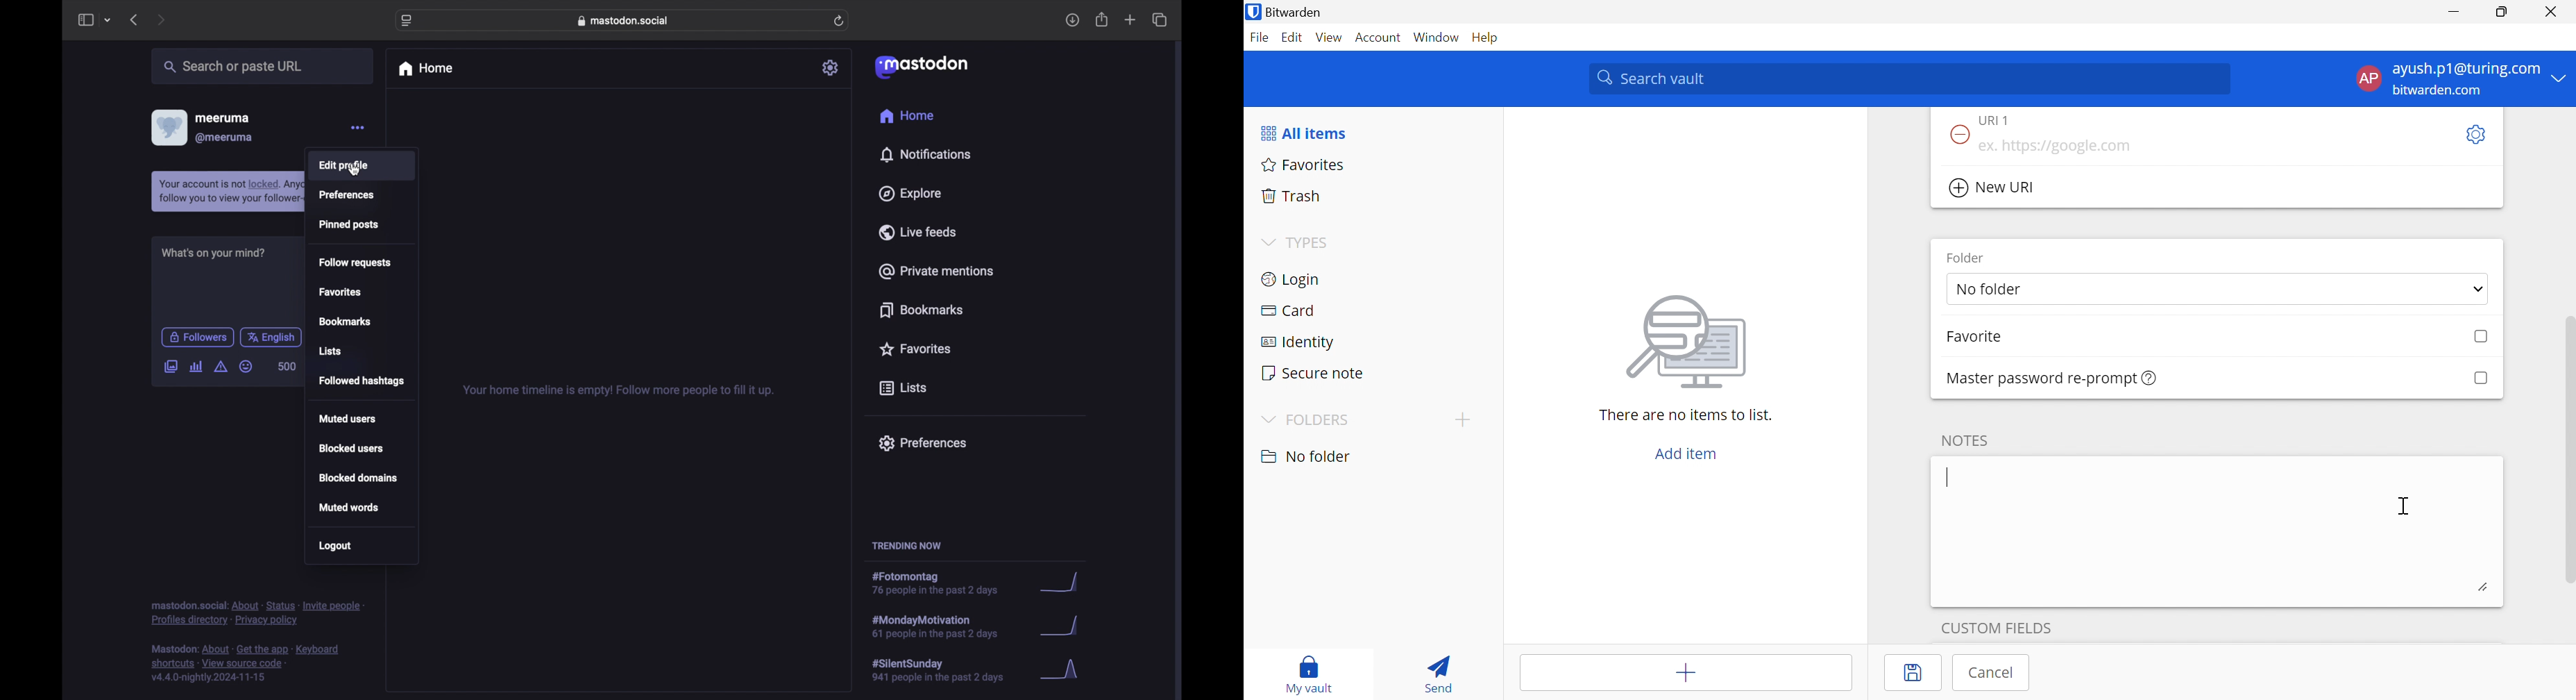 Image resolution: width=2576 pixels, height=700 pixels. What do you see at coordinates (1434, 671) in the screenshot?
I see `Send` at bounding box center [1434, 671].